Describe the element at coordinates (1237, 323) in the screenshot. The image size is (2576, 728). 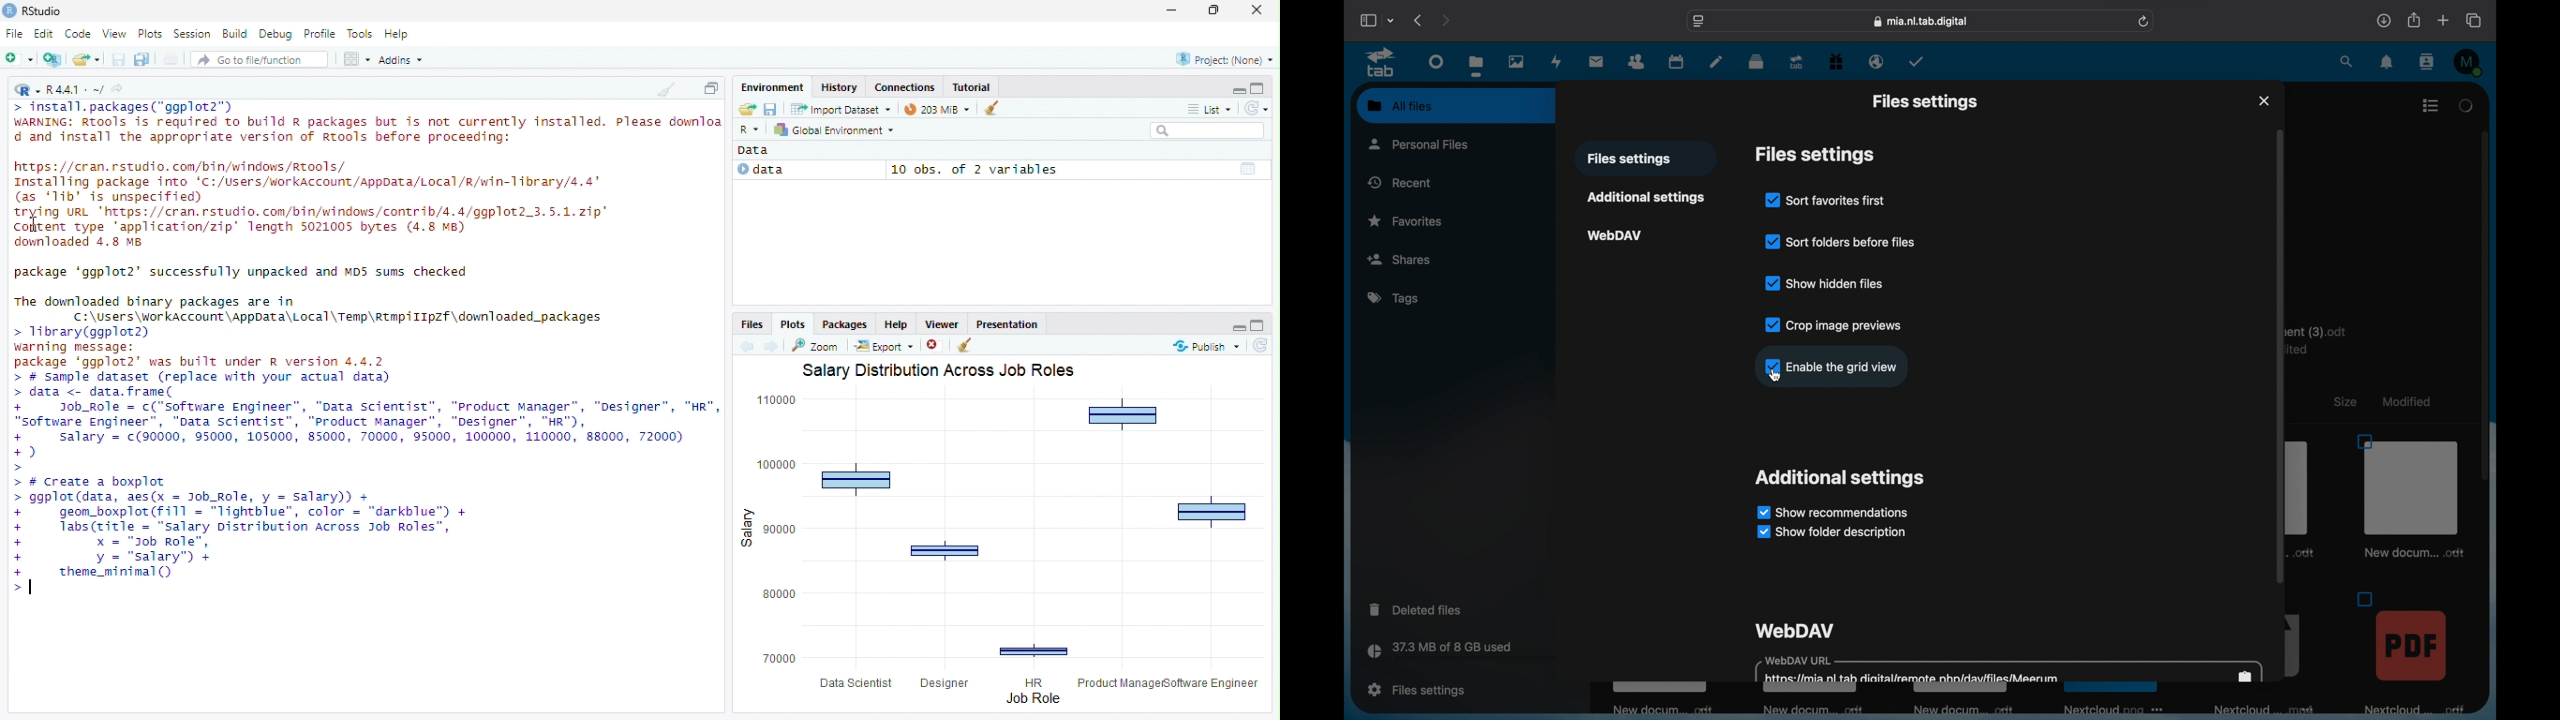
I see `minimize` at that location.